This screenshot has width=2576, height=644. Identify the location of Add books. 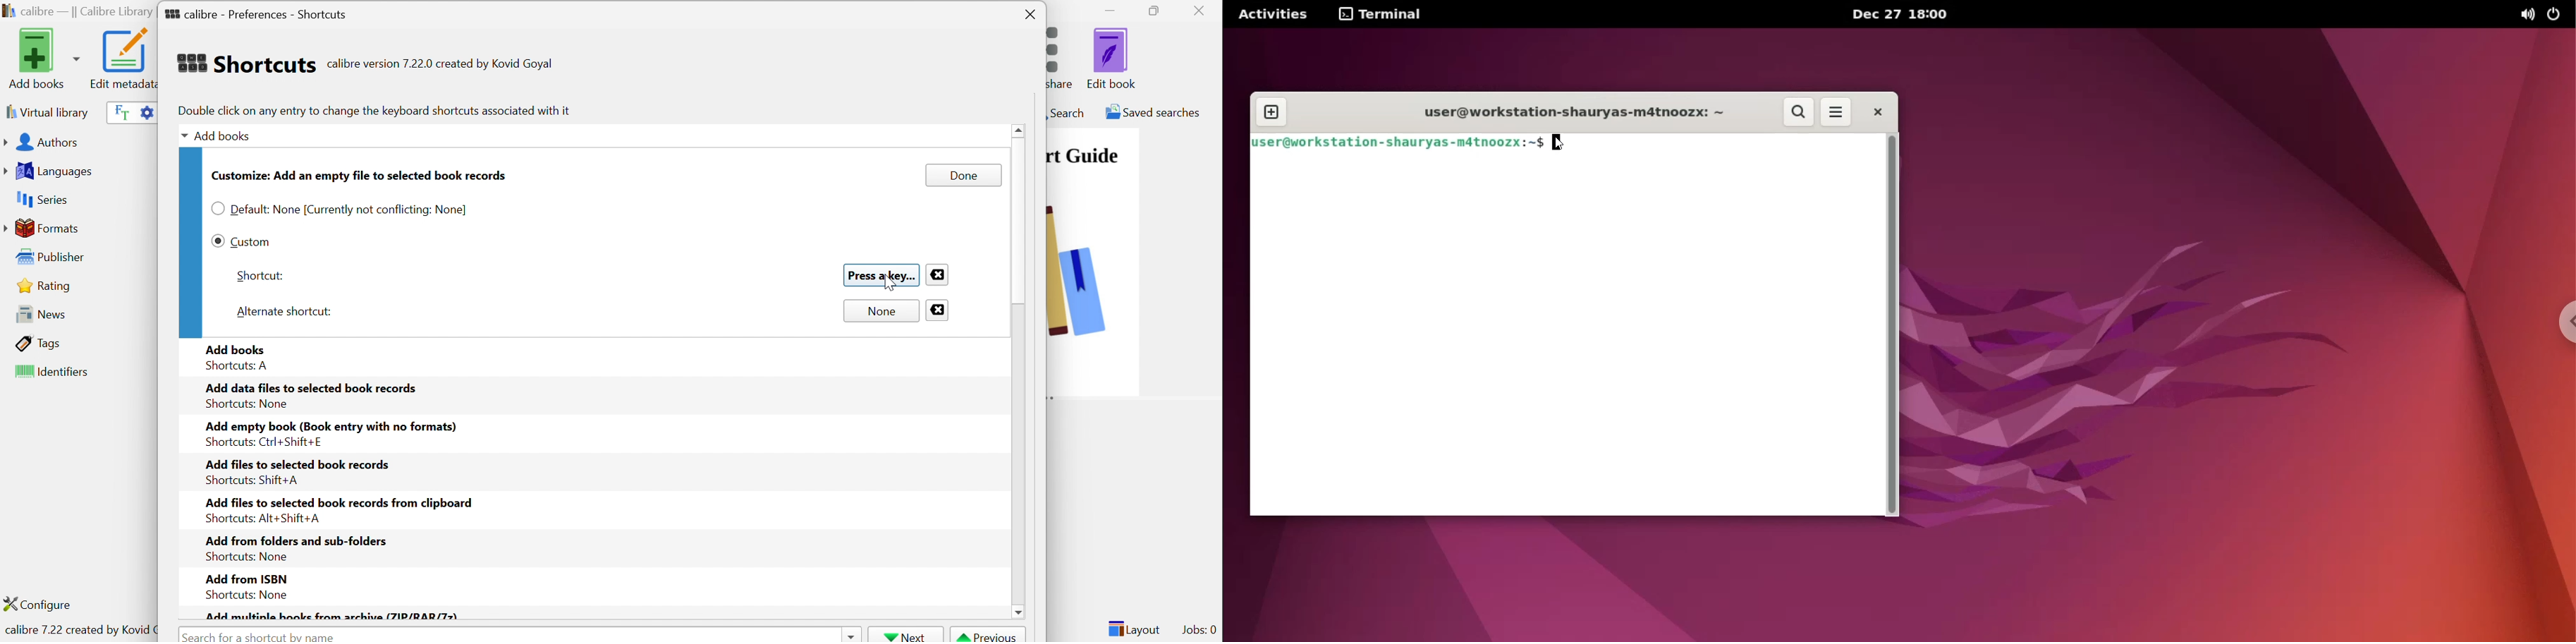
(237, 348).